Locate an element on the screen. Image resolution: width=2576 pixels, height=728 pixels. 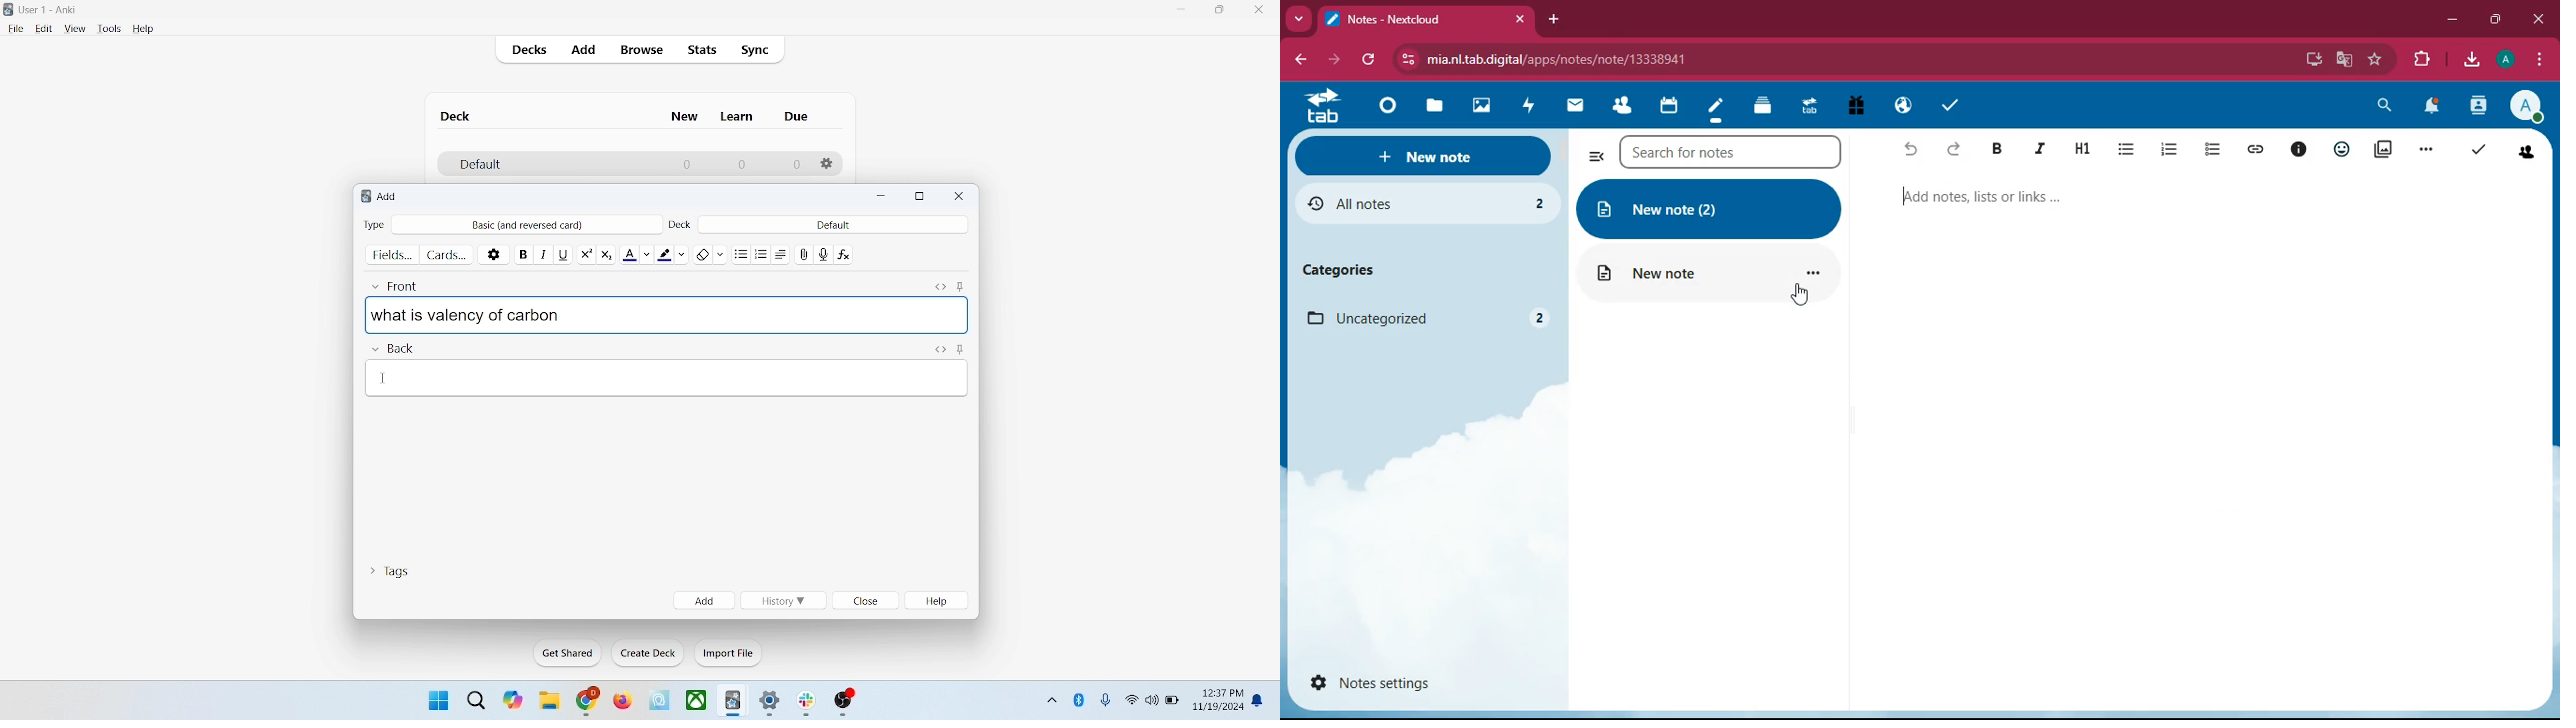
decks is located at coordinates (532, 52).